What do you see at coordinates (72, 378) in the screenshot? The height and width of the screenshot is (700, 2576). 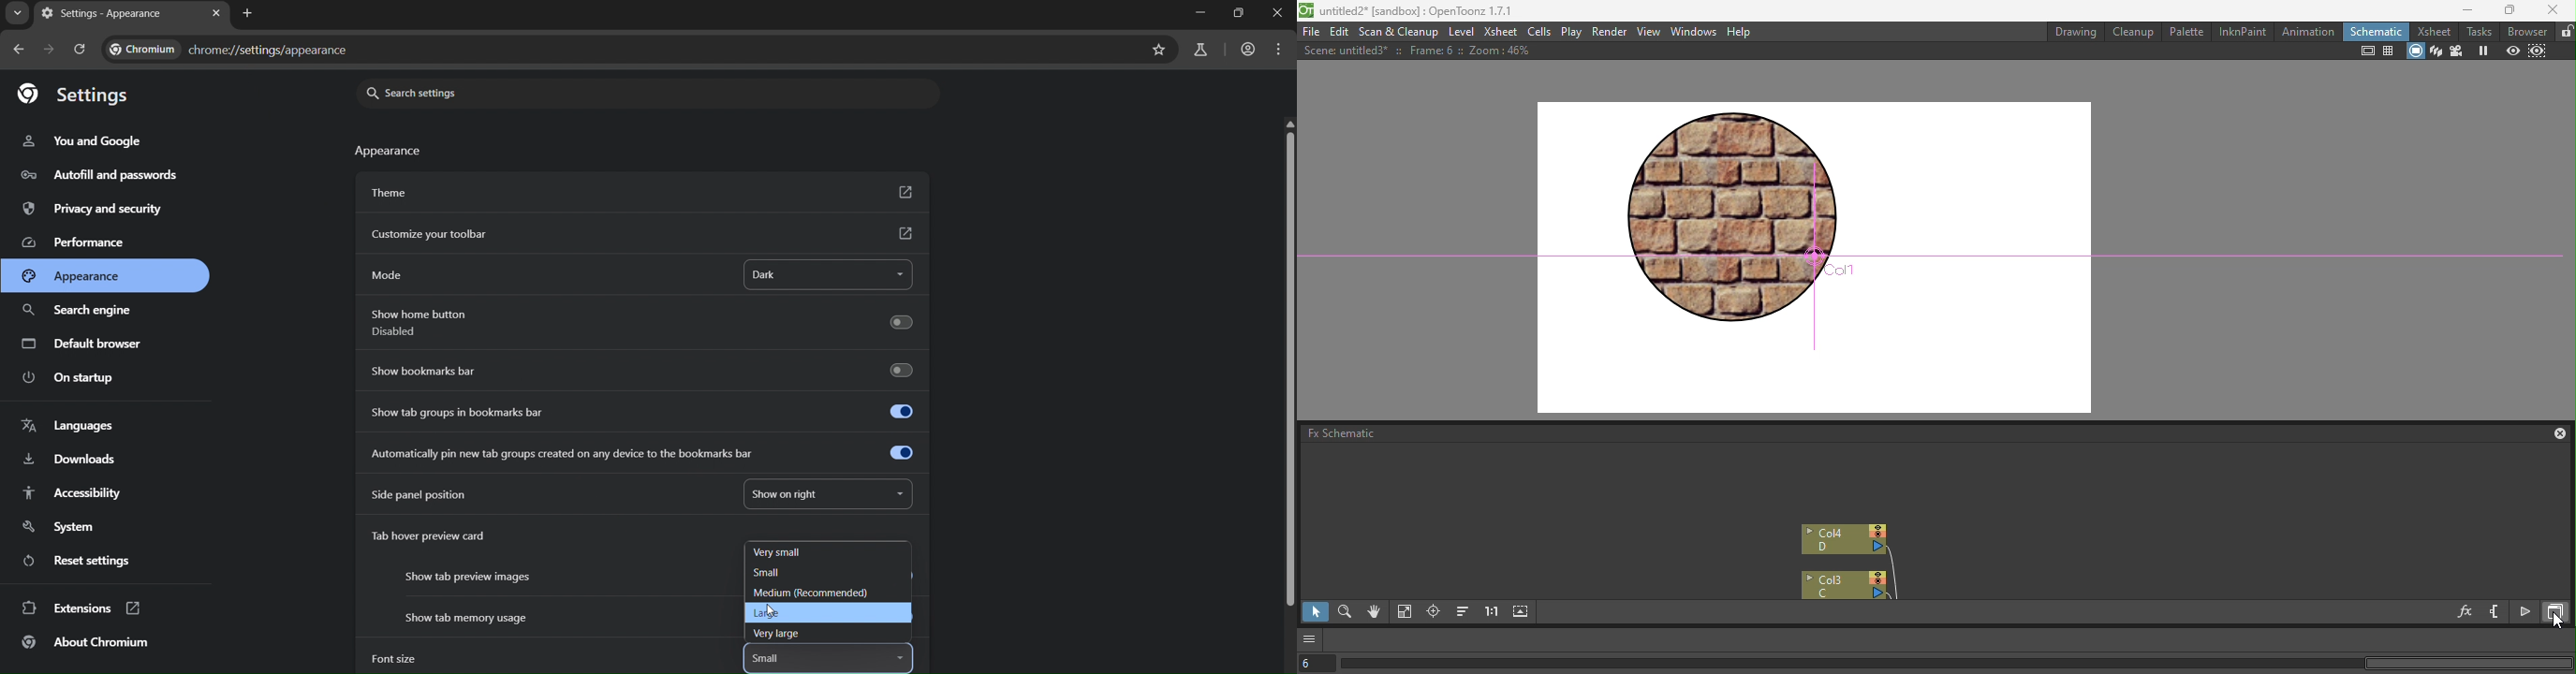 I see `on startup` at bounding box center [72, 378].